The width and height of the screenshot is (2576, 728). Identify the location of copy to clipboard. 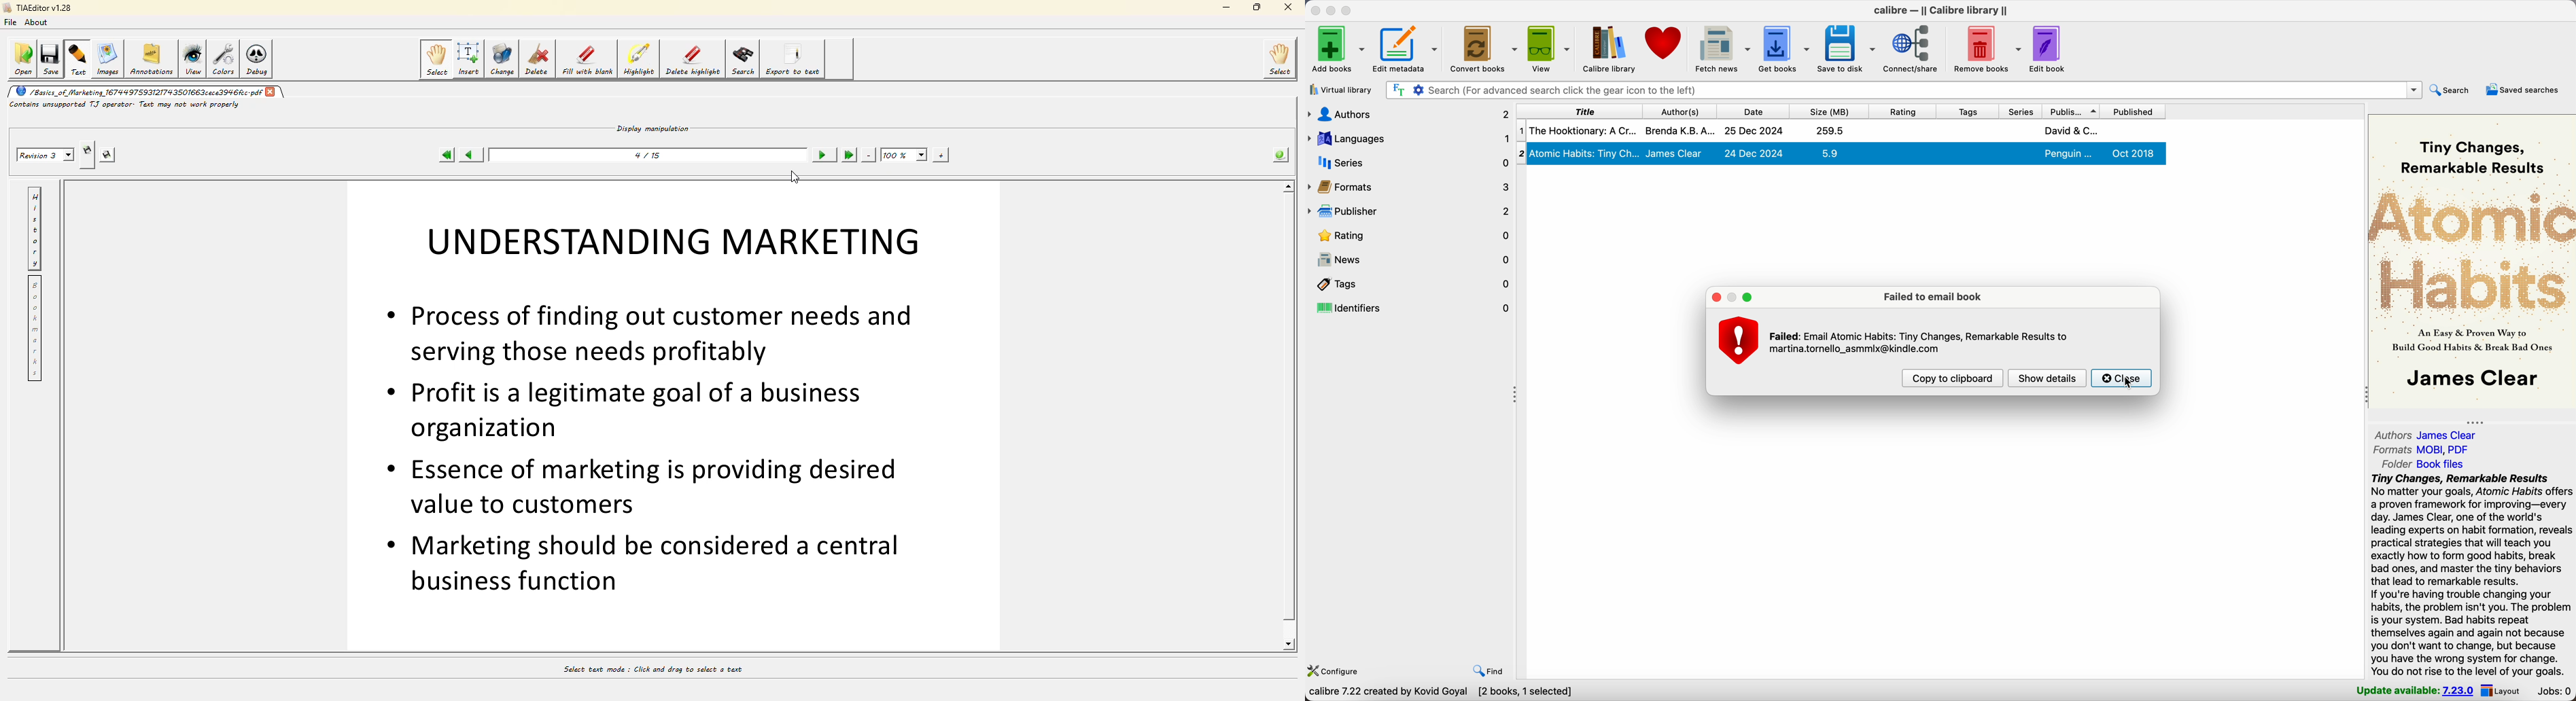
(1953, 379).